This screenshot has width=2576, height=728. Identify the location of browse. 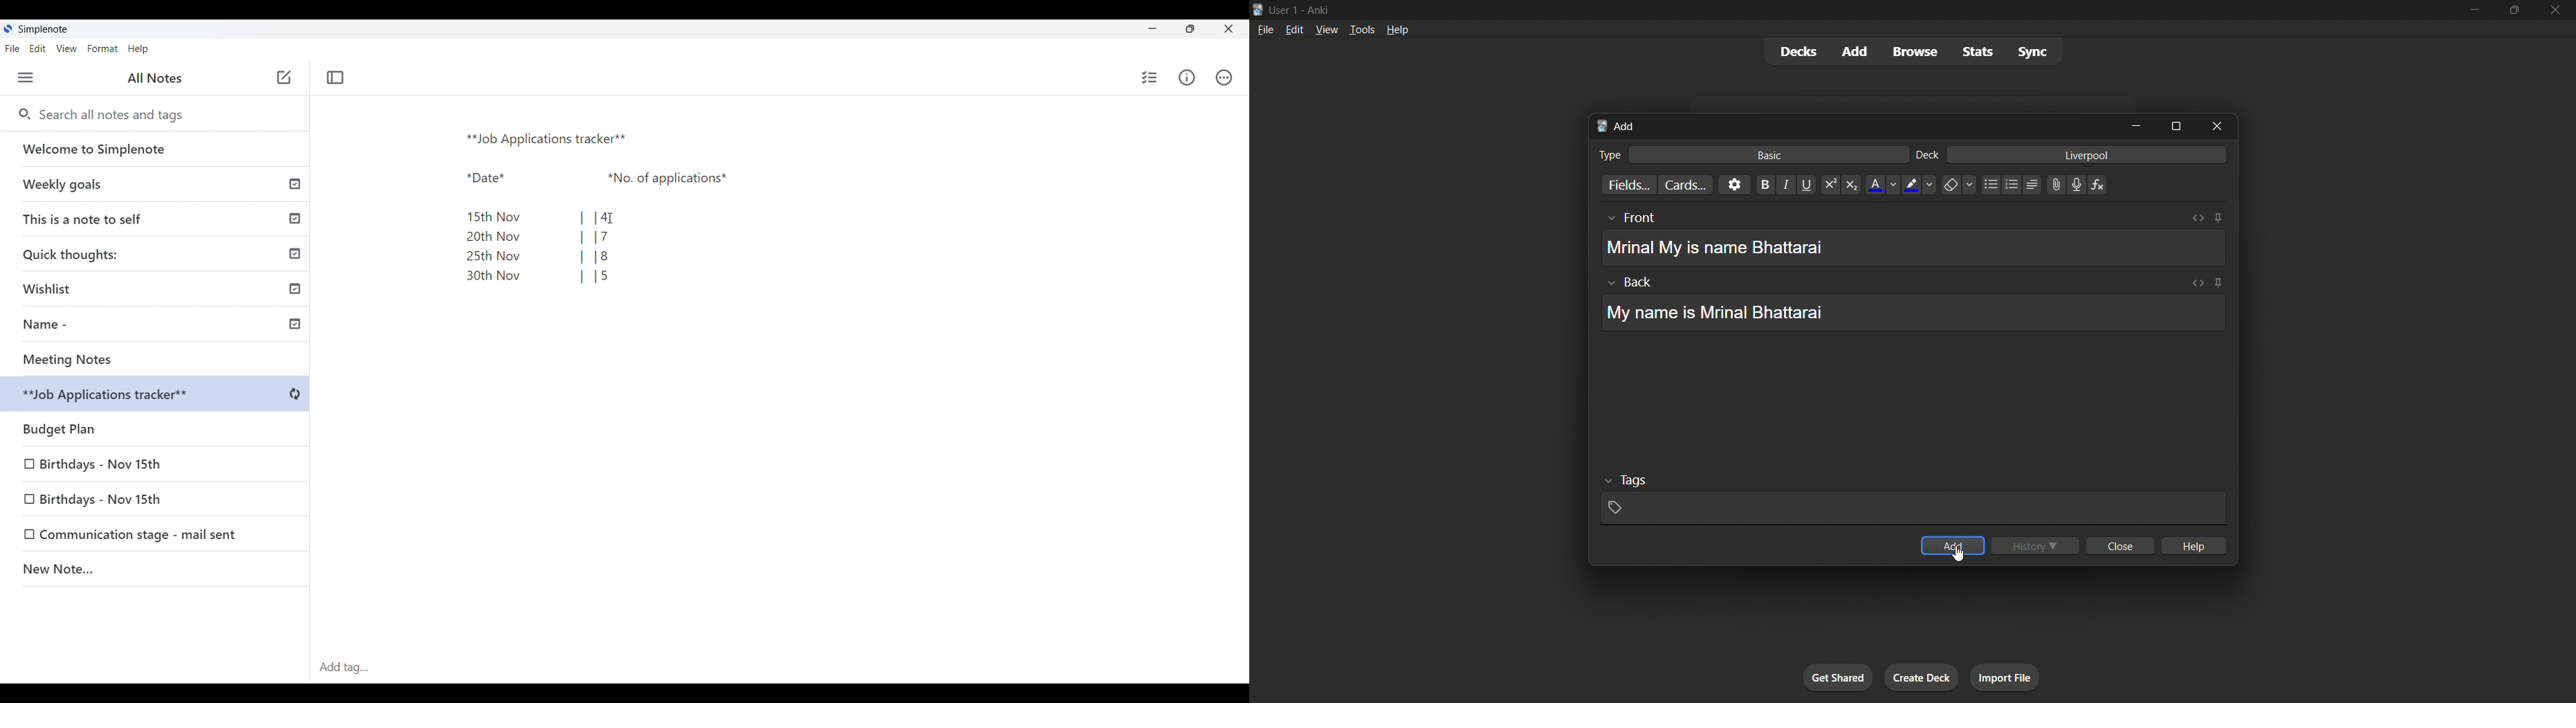
(1909, 51).